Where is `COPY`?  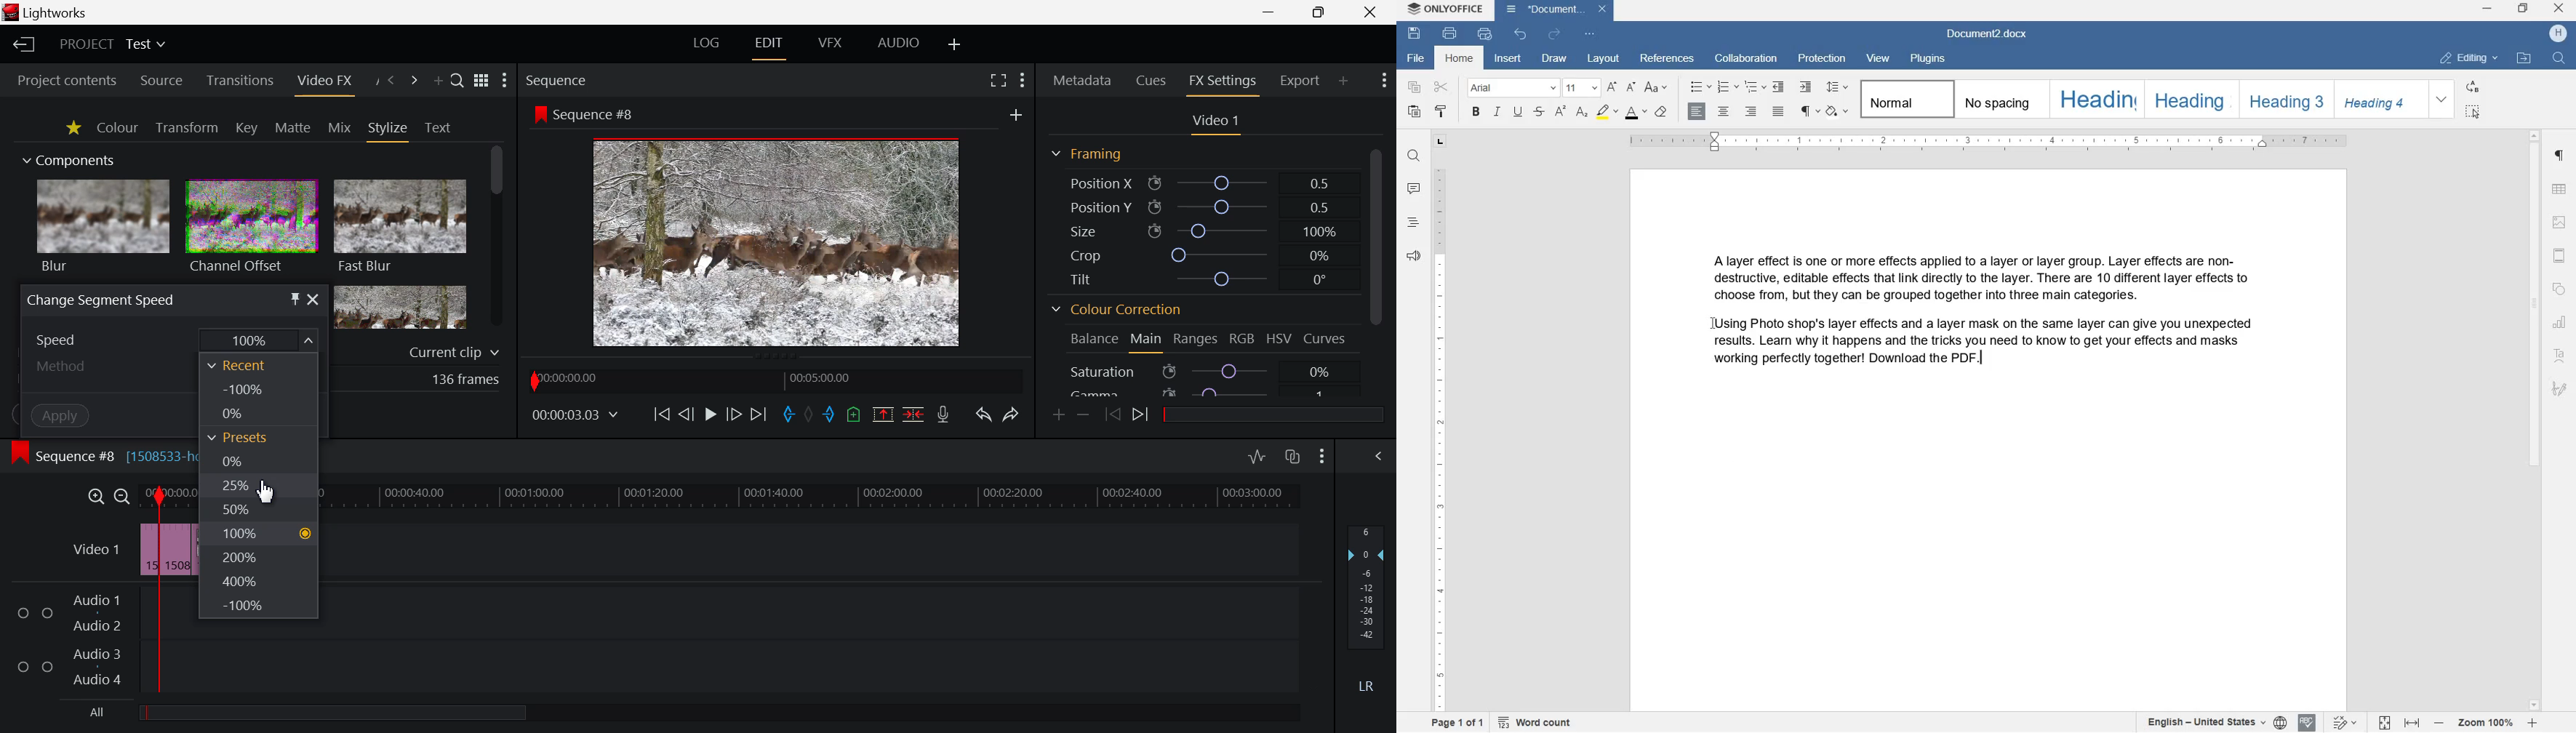 COPY is located at coordinates (1414, 88).